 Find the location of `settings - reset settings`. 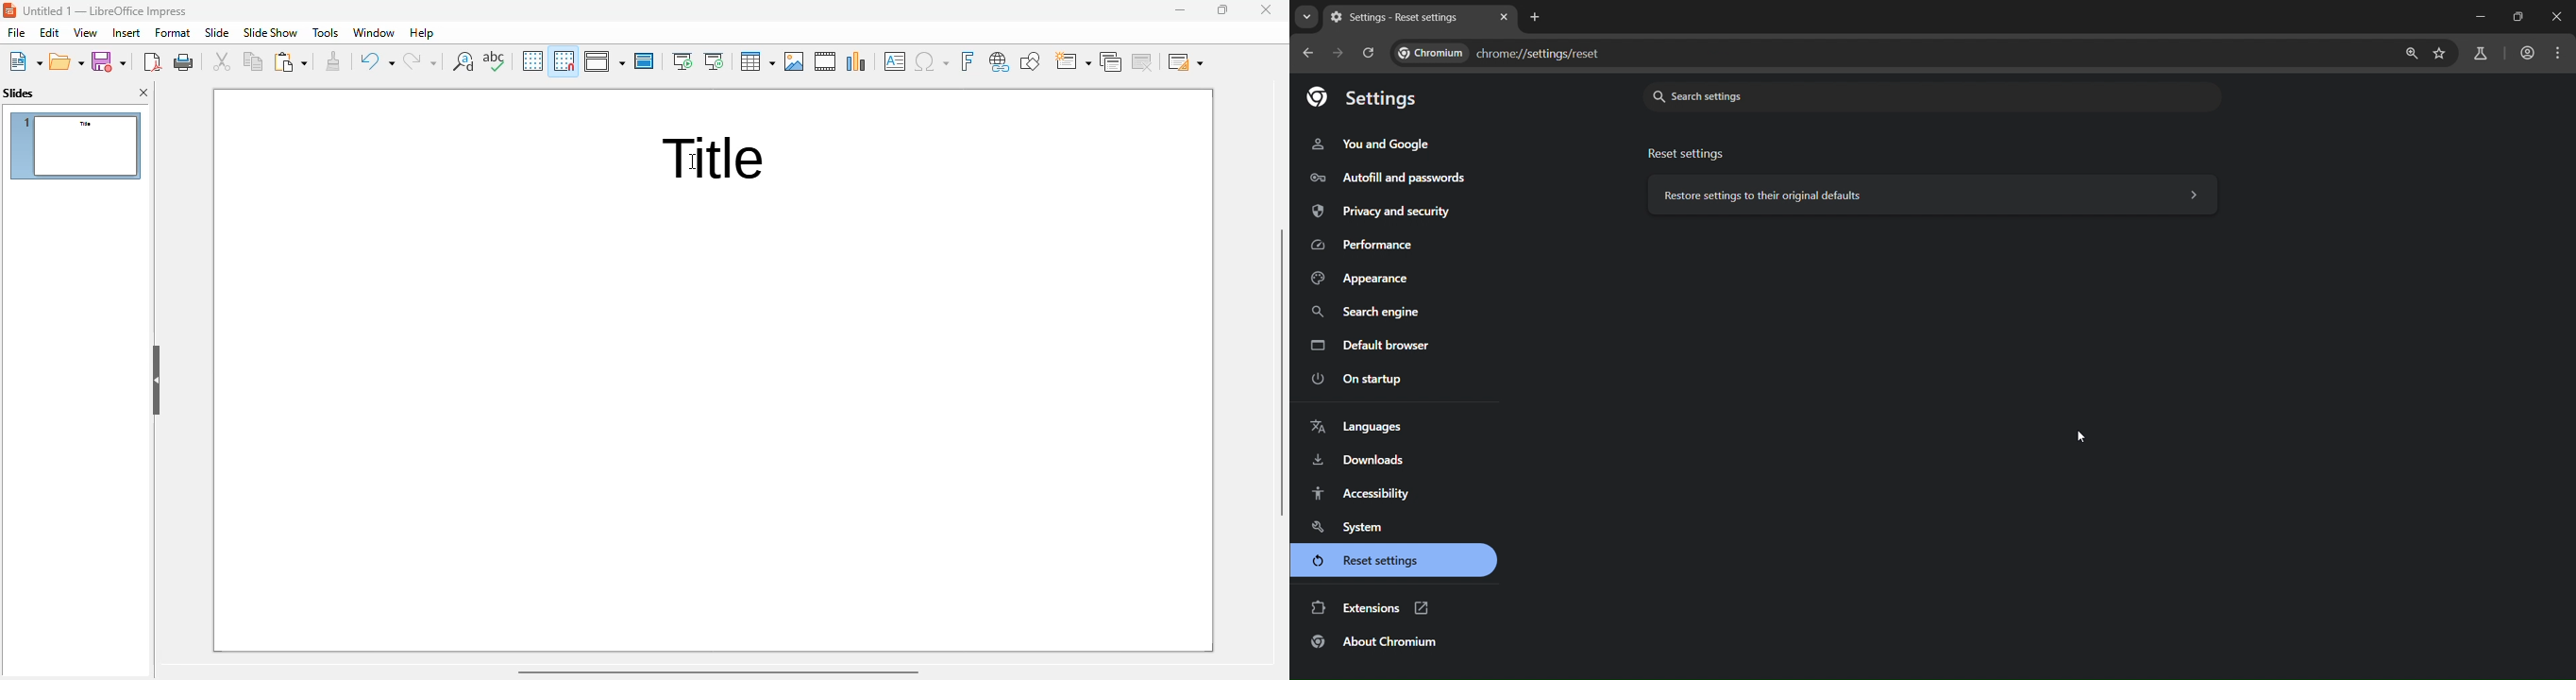

settings - reset settings is located at coordinates (1397, 17).